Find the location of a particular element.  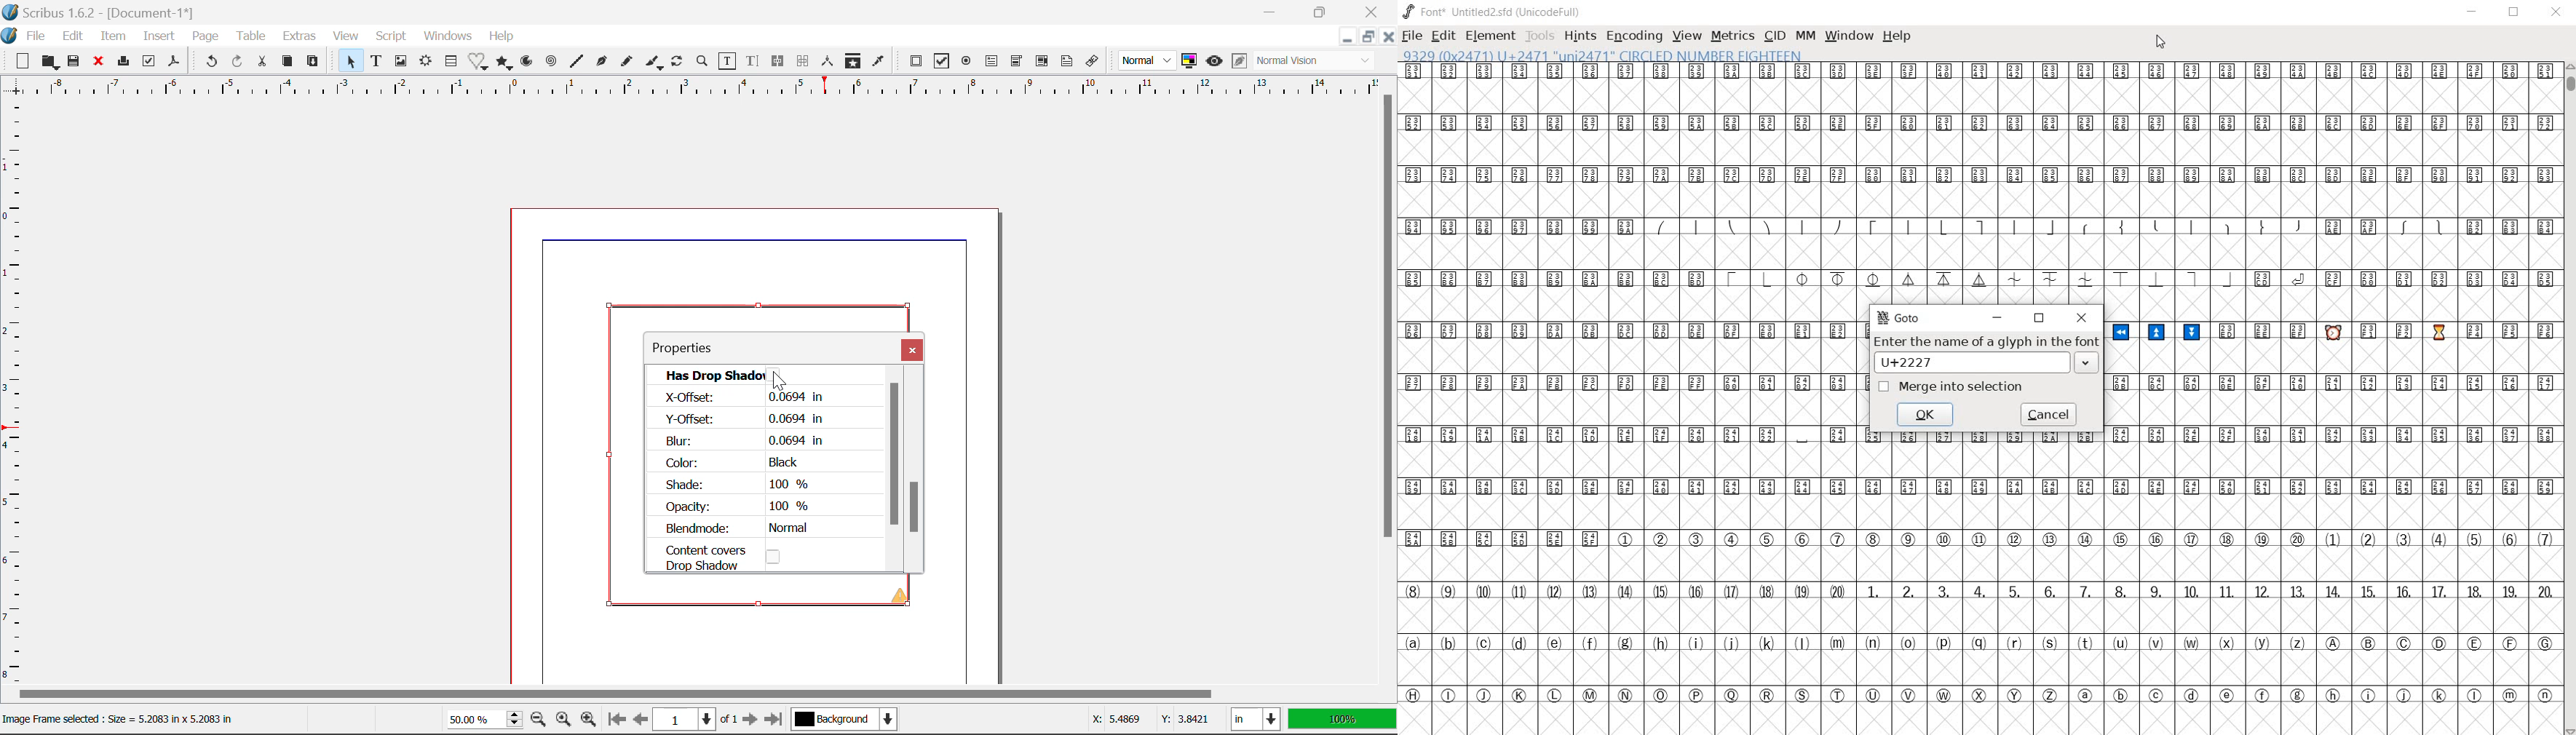

Page is located at coordinates (205, 38).